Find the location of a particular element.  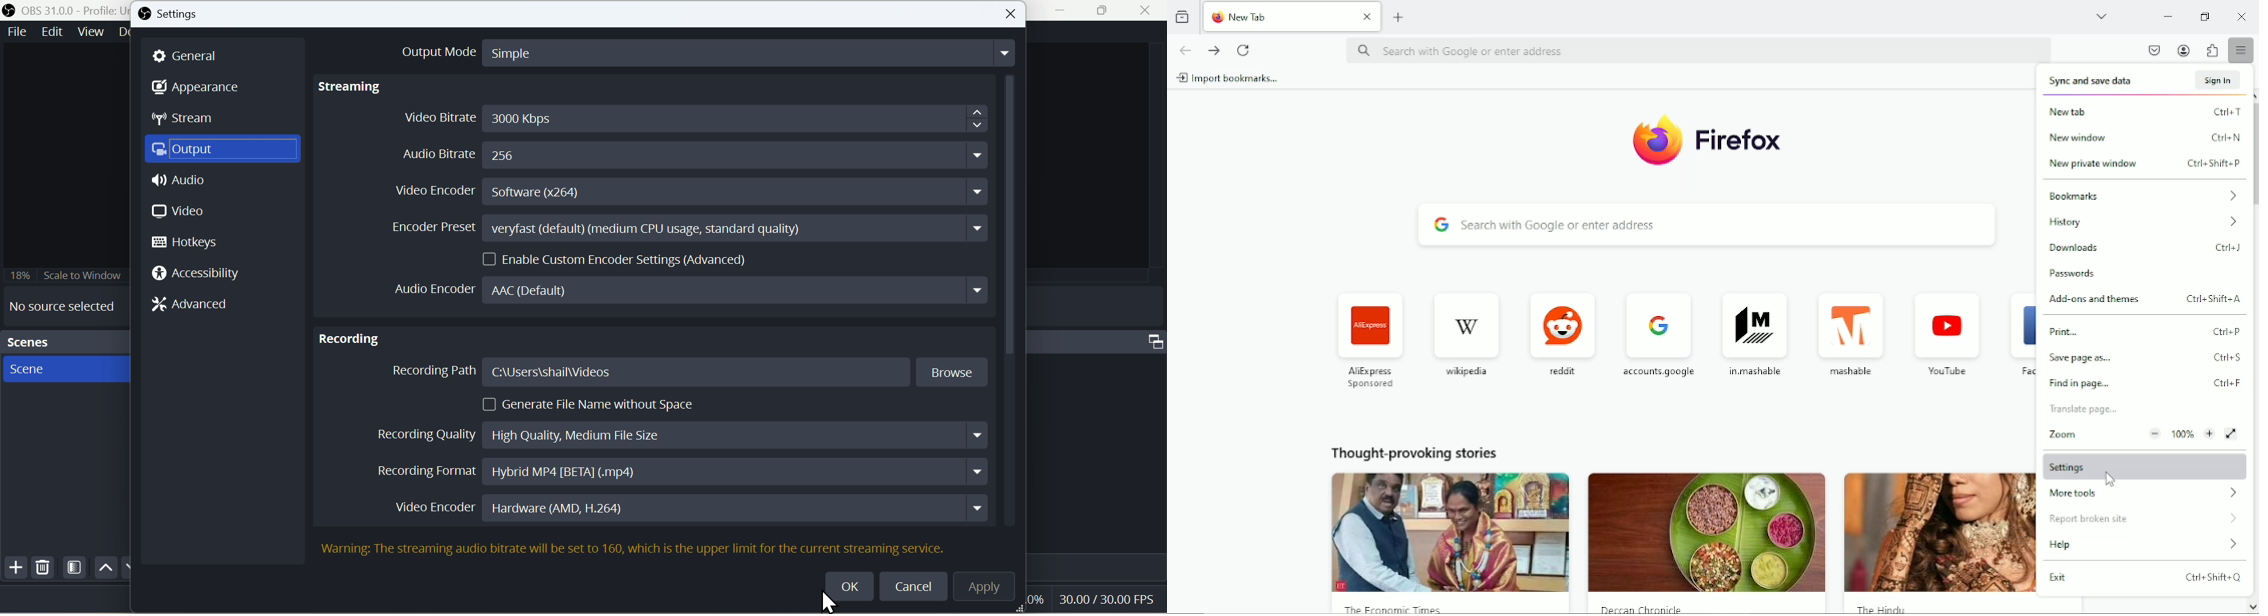

minimise is located at coordinates (1065, 12).